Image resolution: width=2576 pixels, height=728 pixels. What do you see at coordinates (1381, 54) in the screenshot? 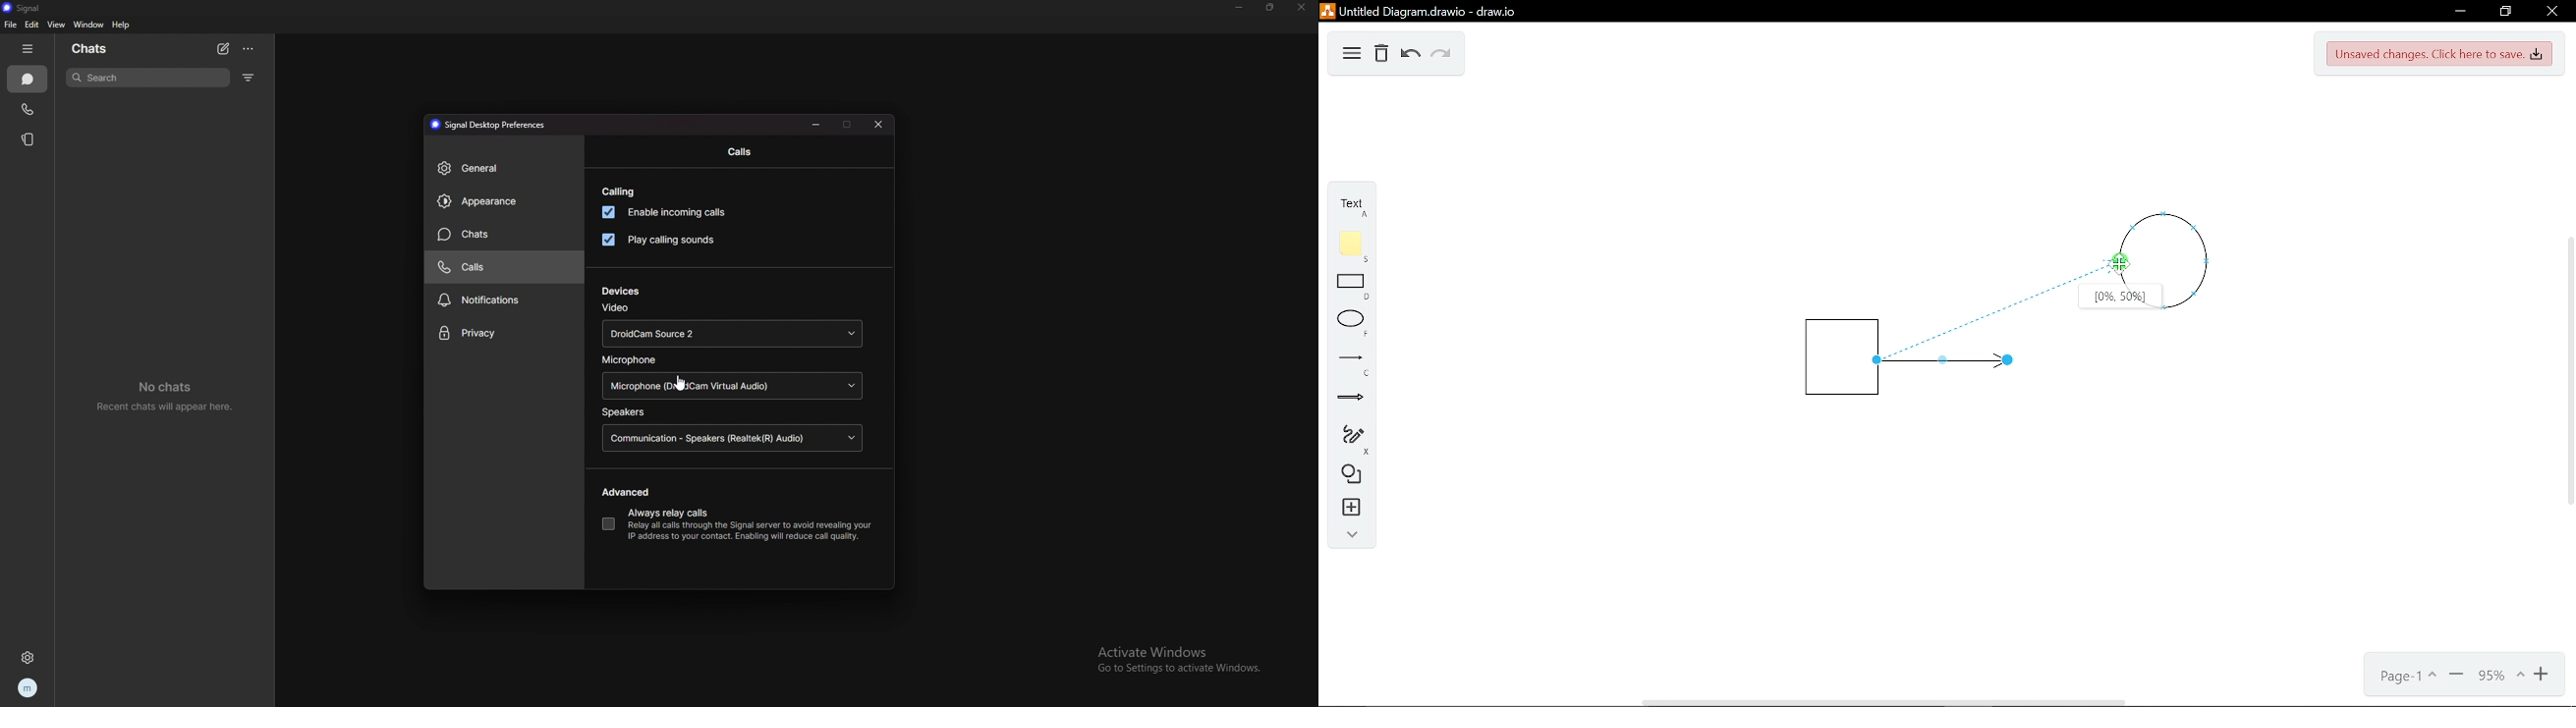
I see `Delete` at bounding box center [1381, 54].